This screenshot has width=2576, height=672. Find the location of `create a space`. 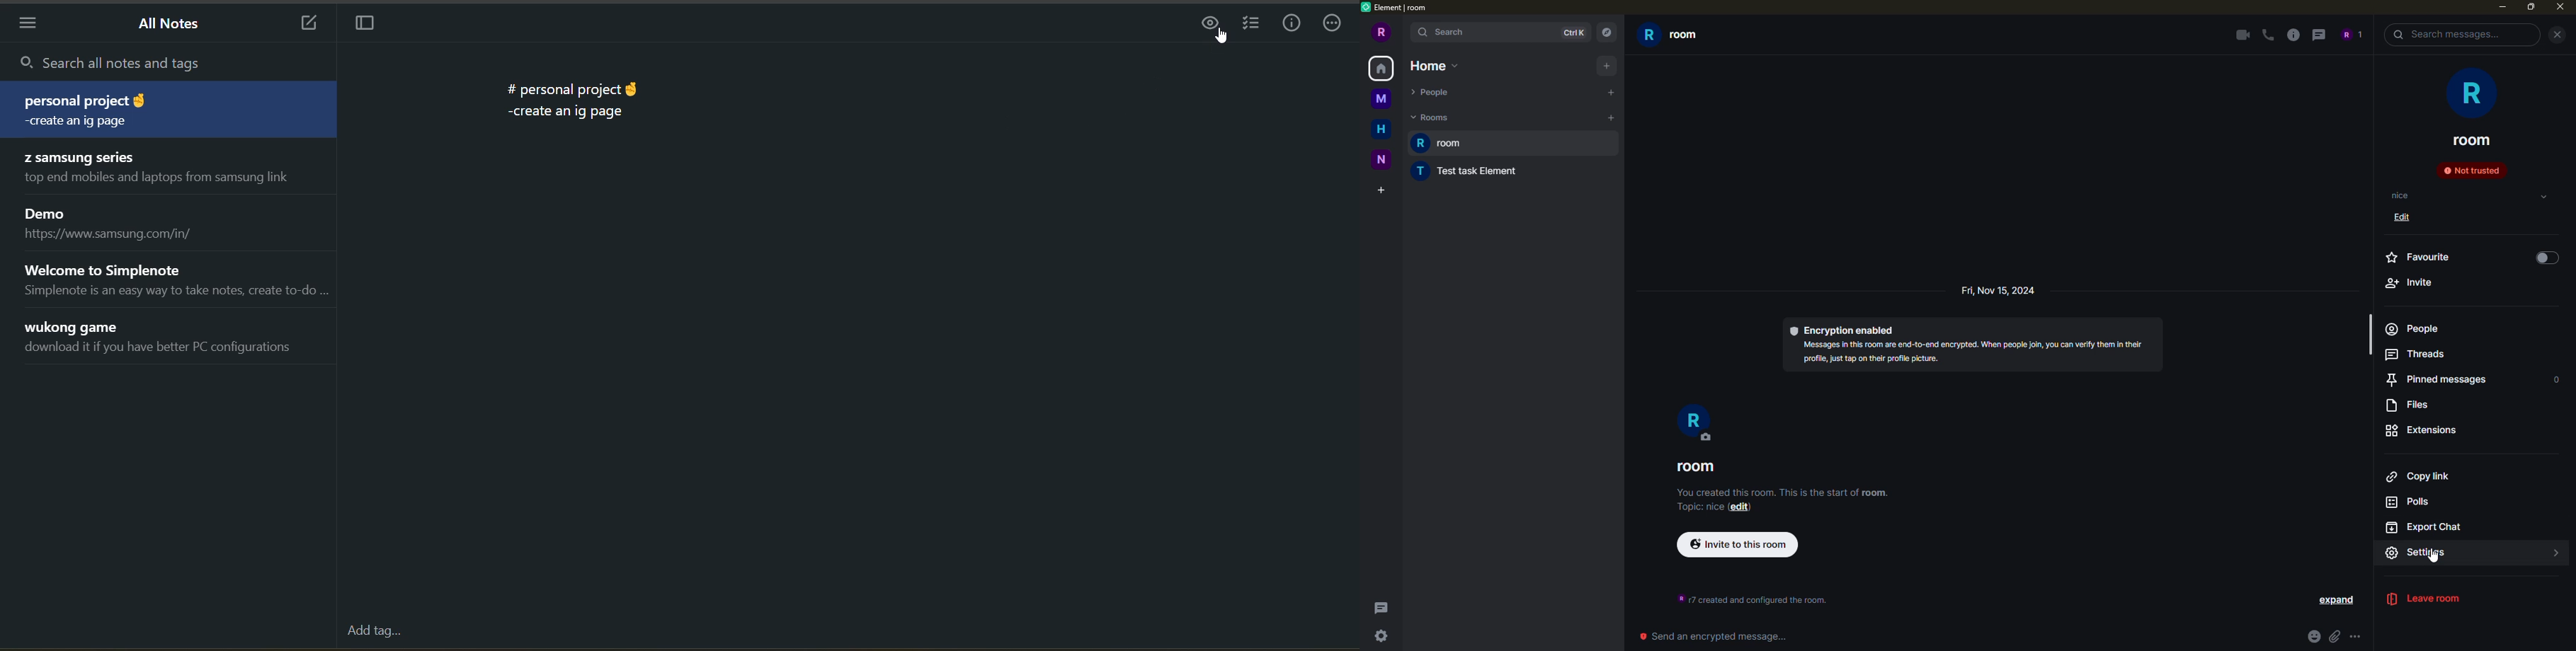

create a space is located at coordinates (1384, 187).